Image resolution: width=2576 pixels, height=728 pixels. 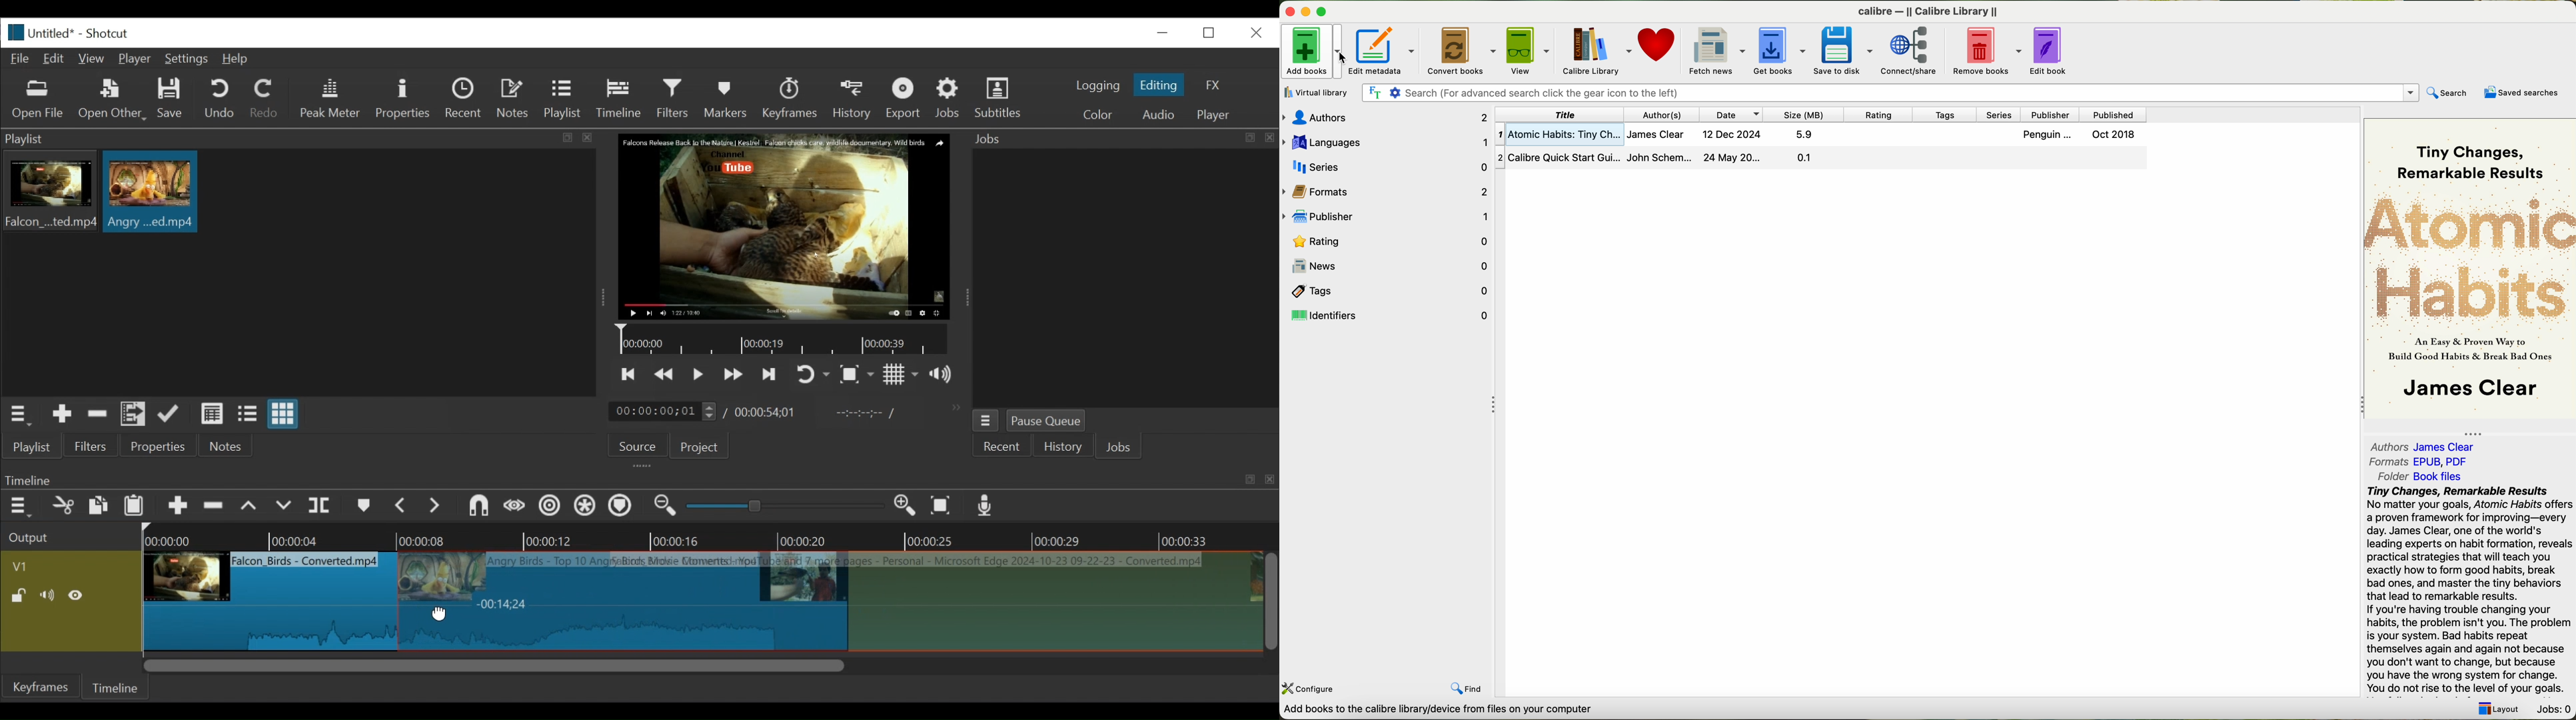 What do you see at coordinates (985, 419) in the screenshot?
I see `jobs menu` at bounding box center [985, 419].